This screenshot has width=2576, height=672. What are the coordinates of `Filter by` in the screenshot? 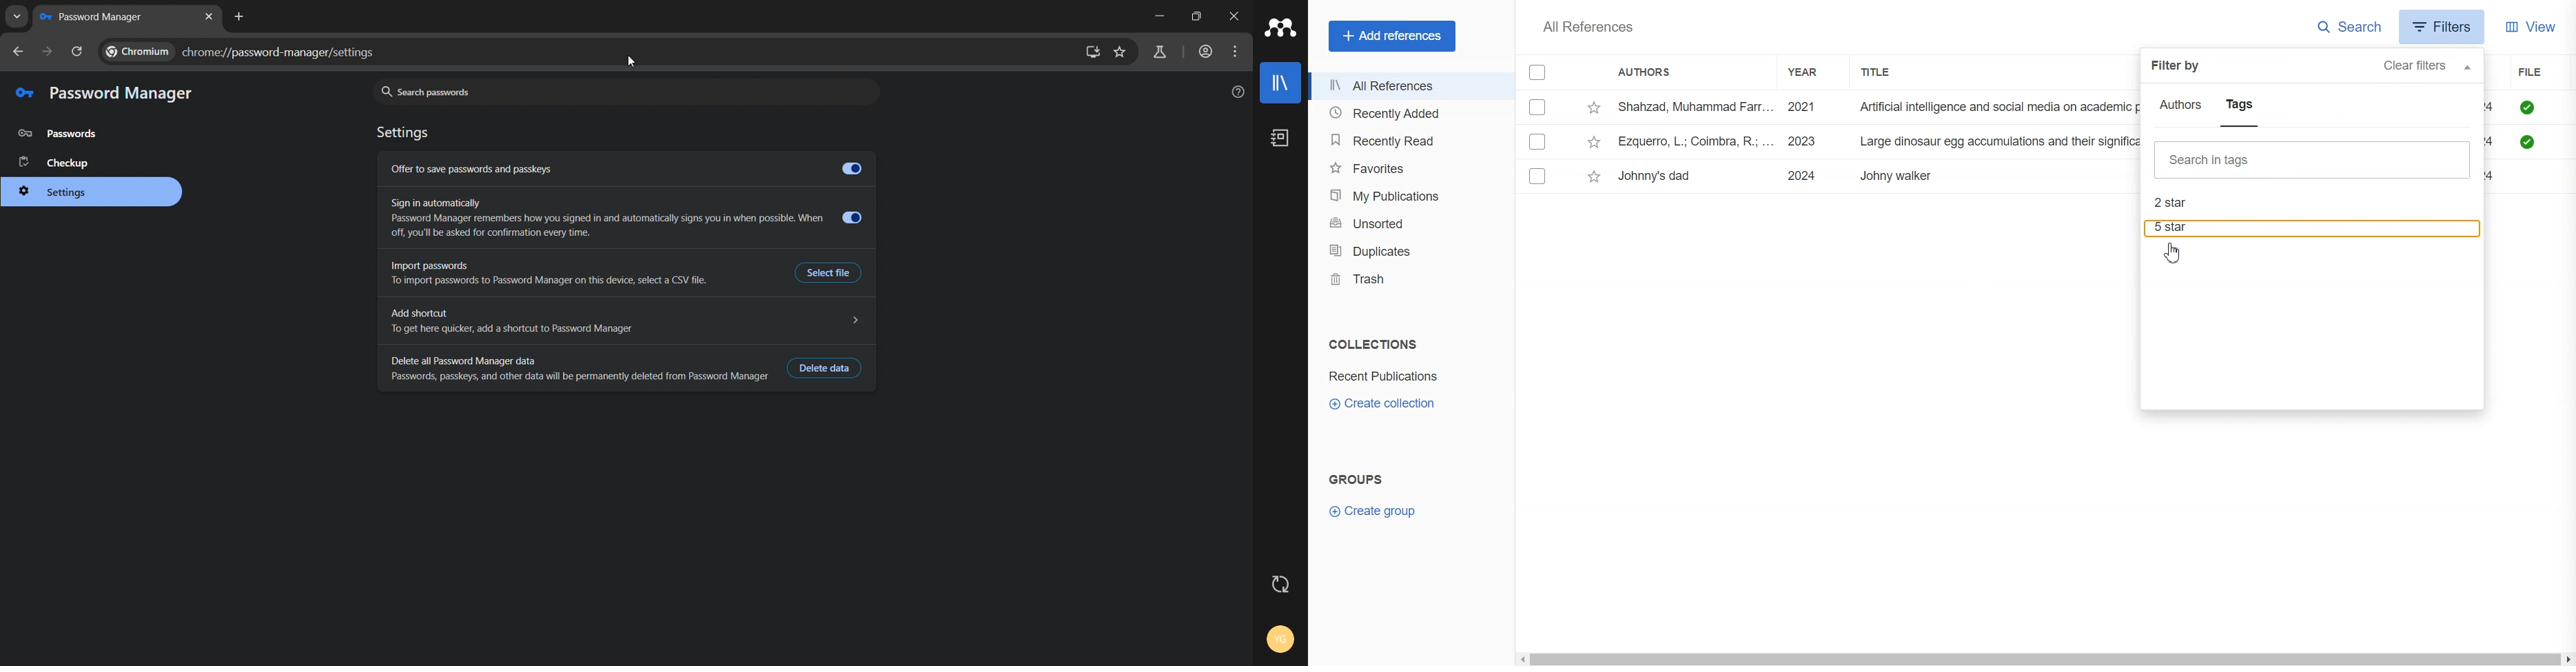 It's located at (2176, 65).